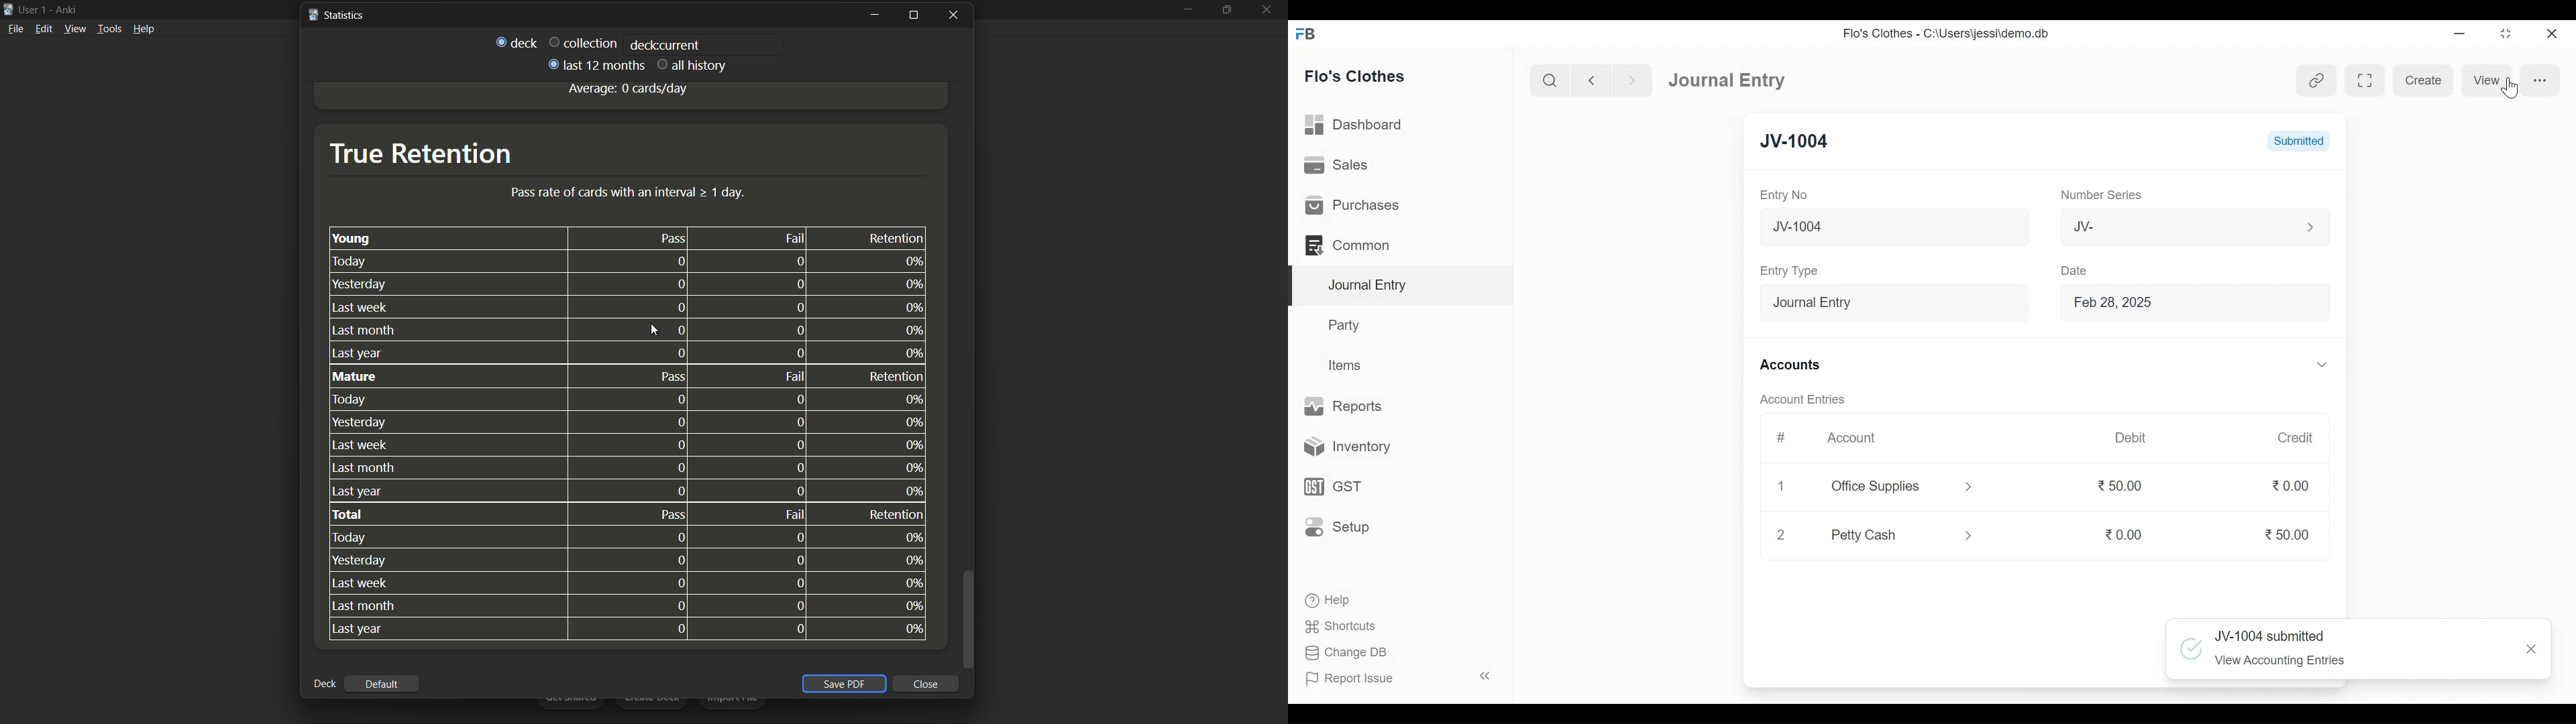 This screenshot has width=2576, height=728. Describe the element at coordinates (1781, 483) in the screenshot. I see `1` at that location.